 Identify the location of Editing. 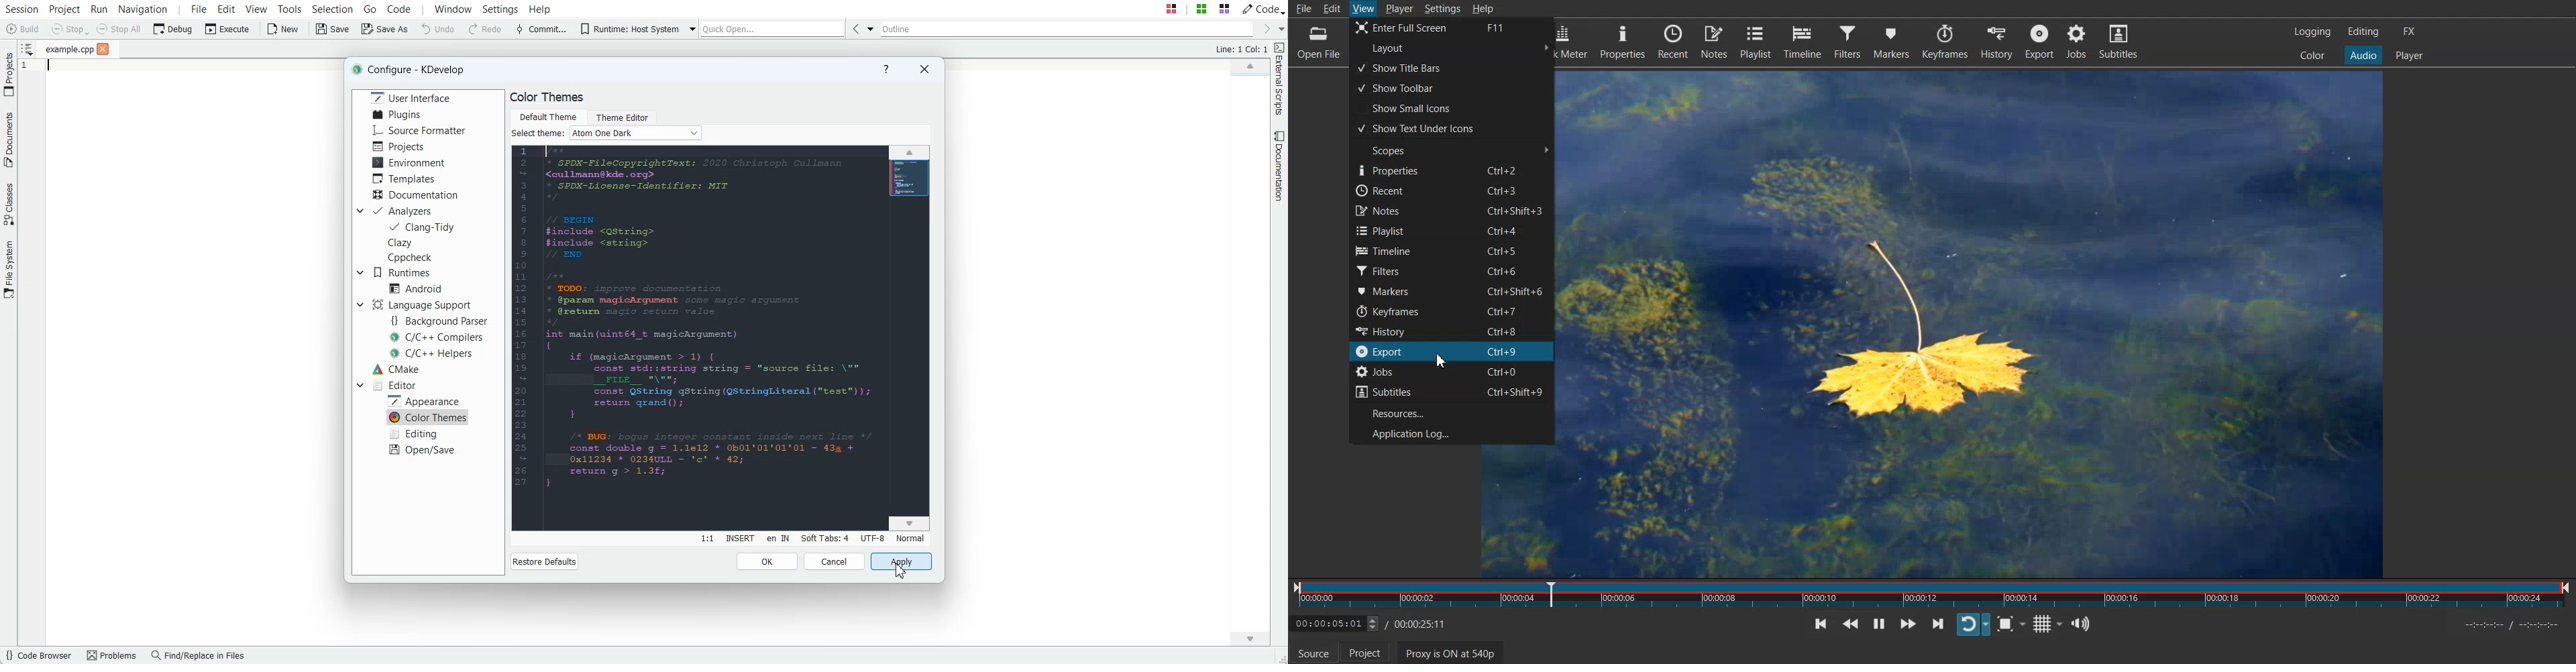
(2363, 31).